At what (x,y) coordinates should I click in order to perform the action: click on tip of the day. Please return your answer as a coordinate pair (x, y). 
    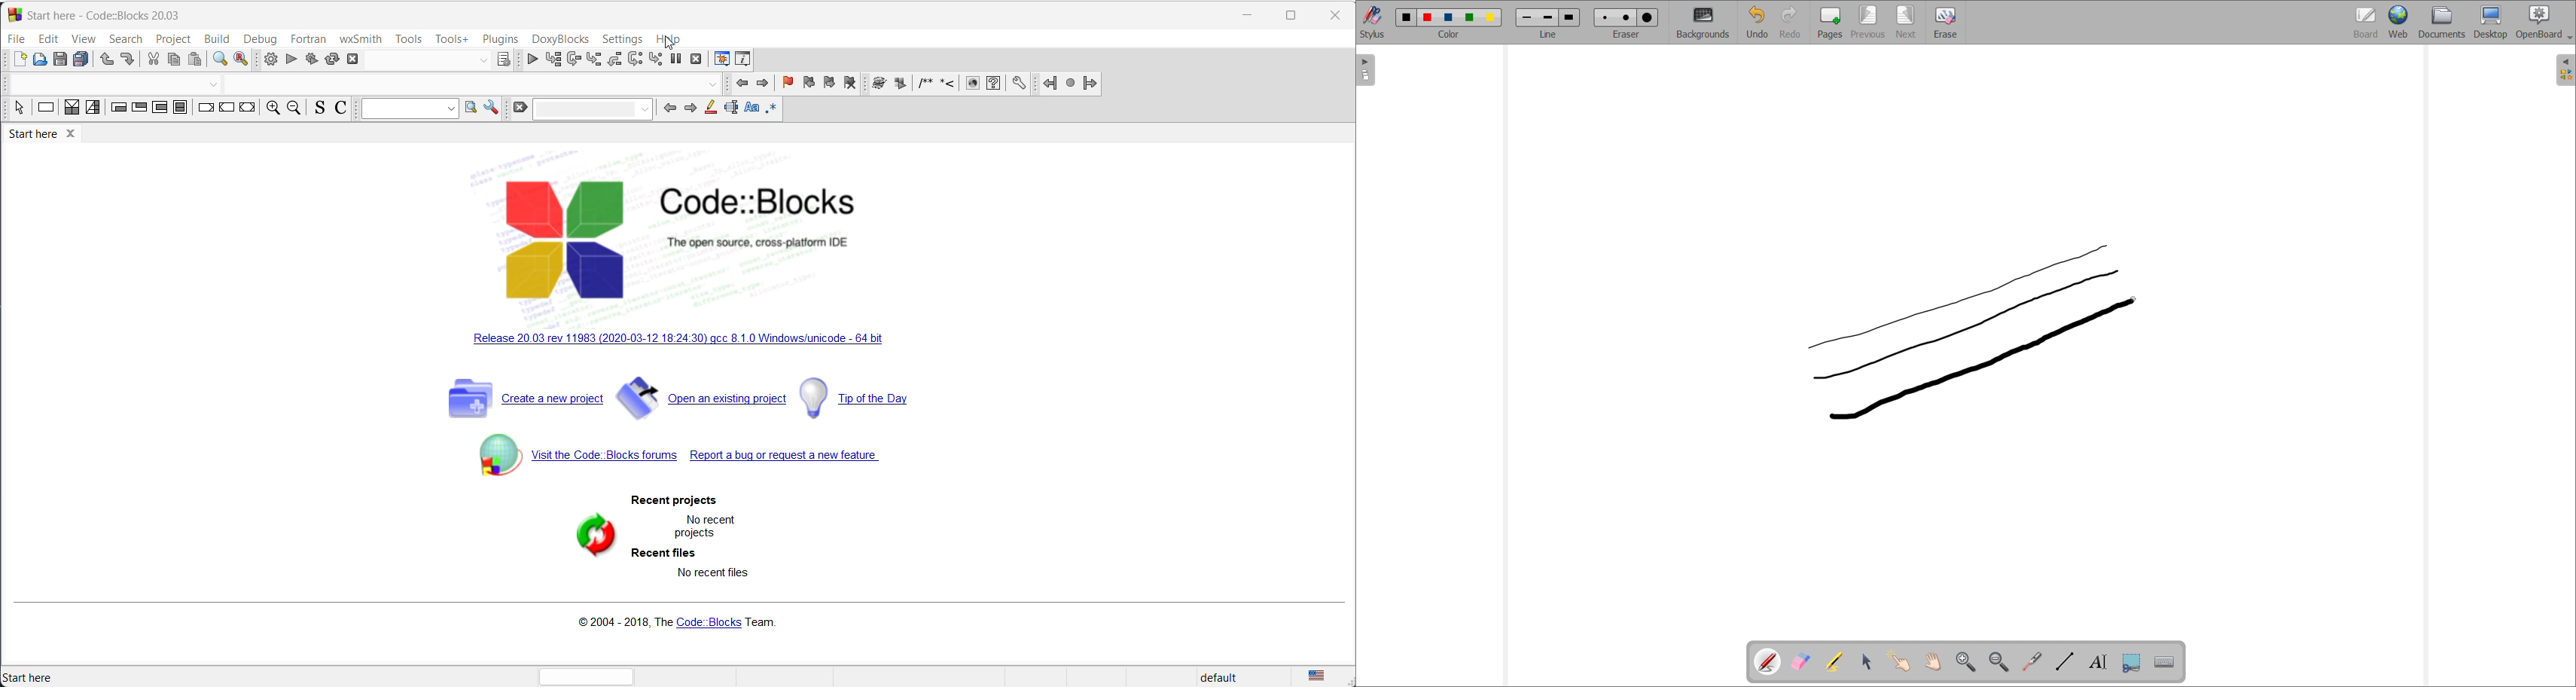
    Looking at the image, I should click on (859, 398).